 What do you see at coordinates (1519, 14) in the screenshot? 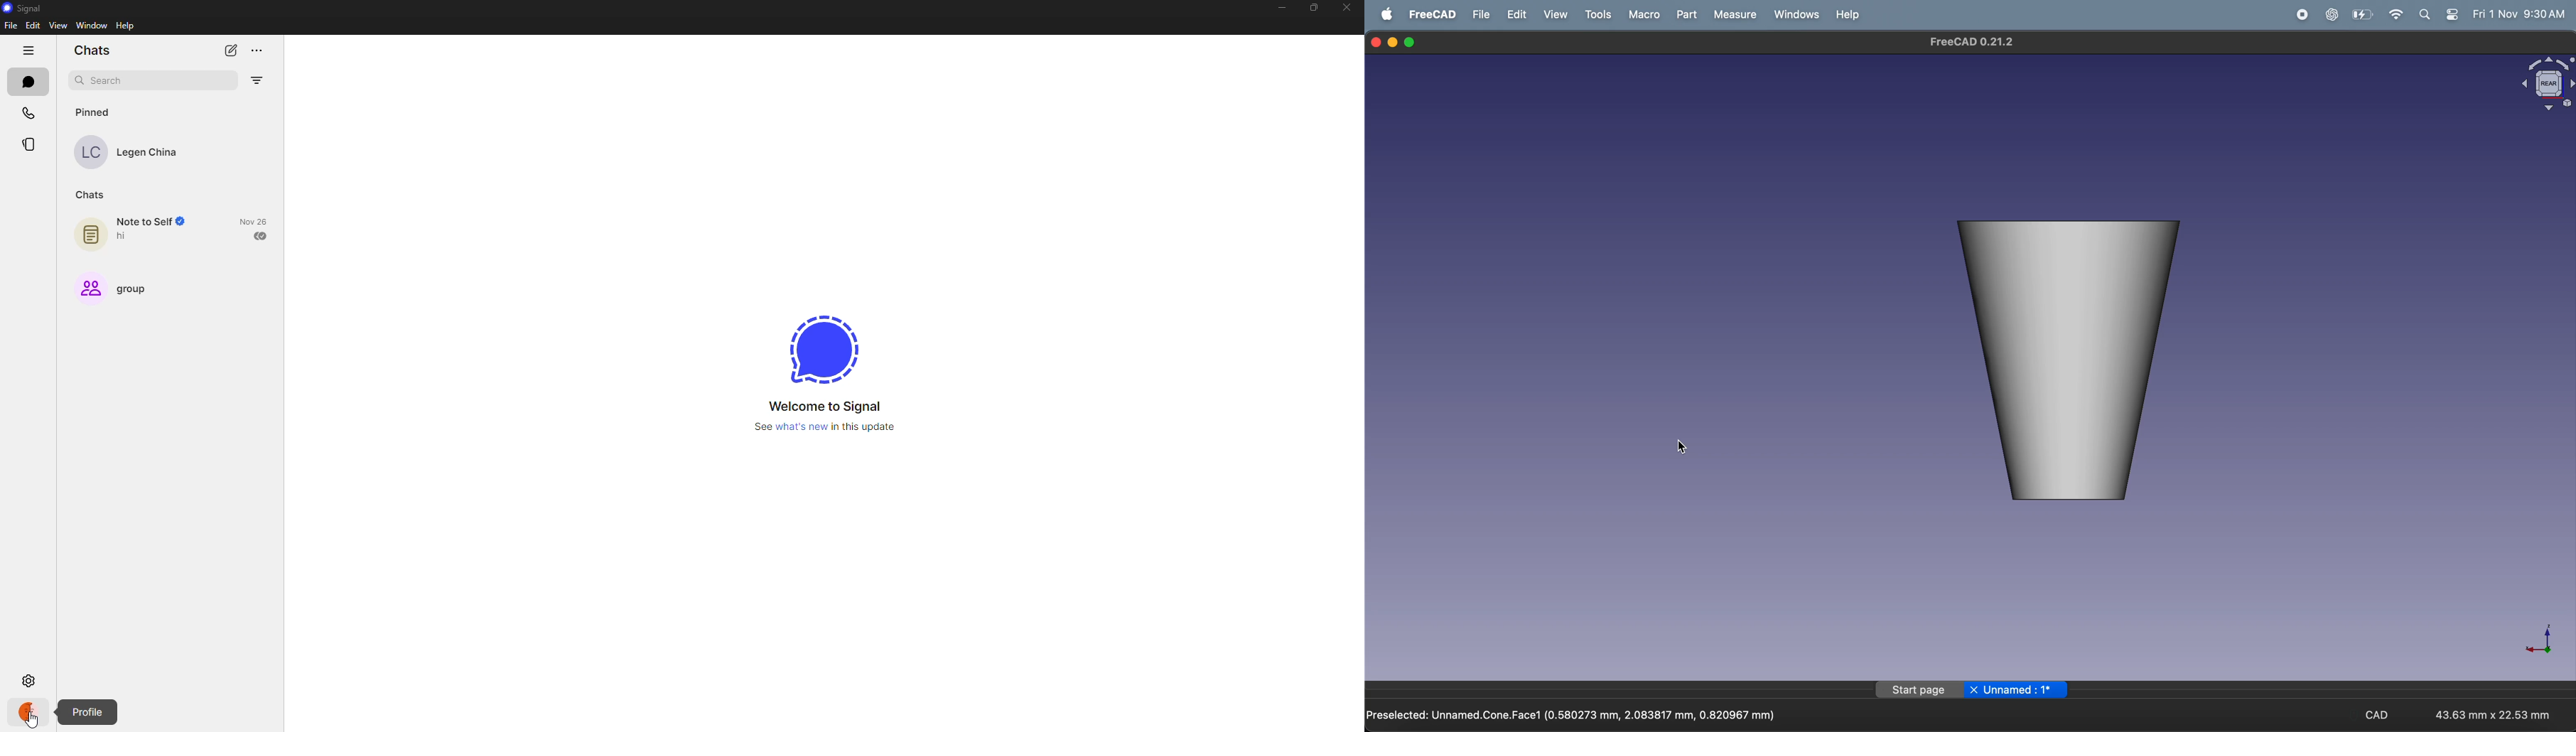
I see `edit` at bounding box center [1519, 14].